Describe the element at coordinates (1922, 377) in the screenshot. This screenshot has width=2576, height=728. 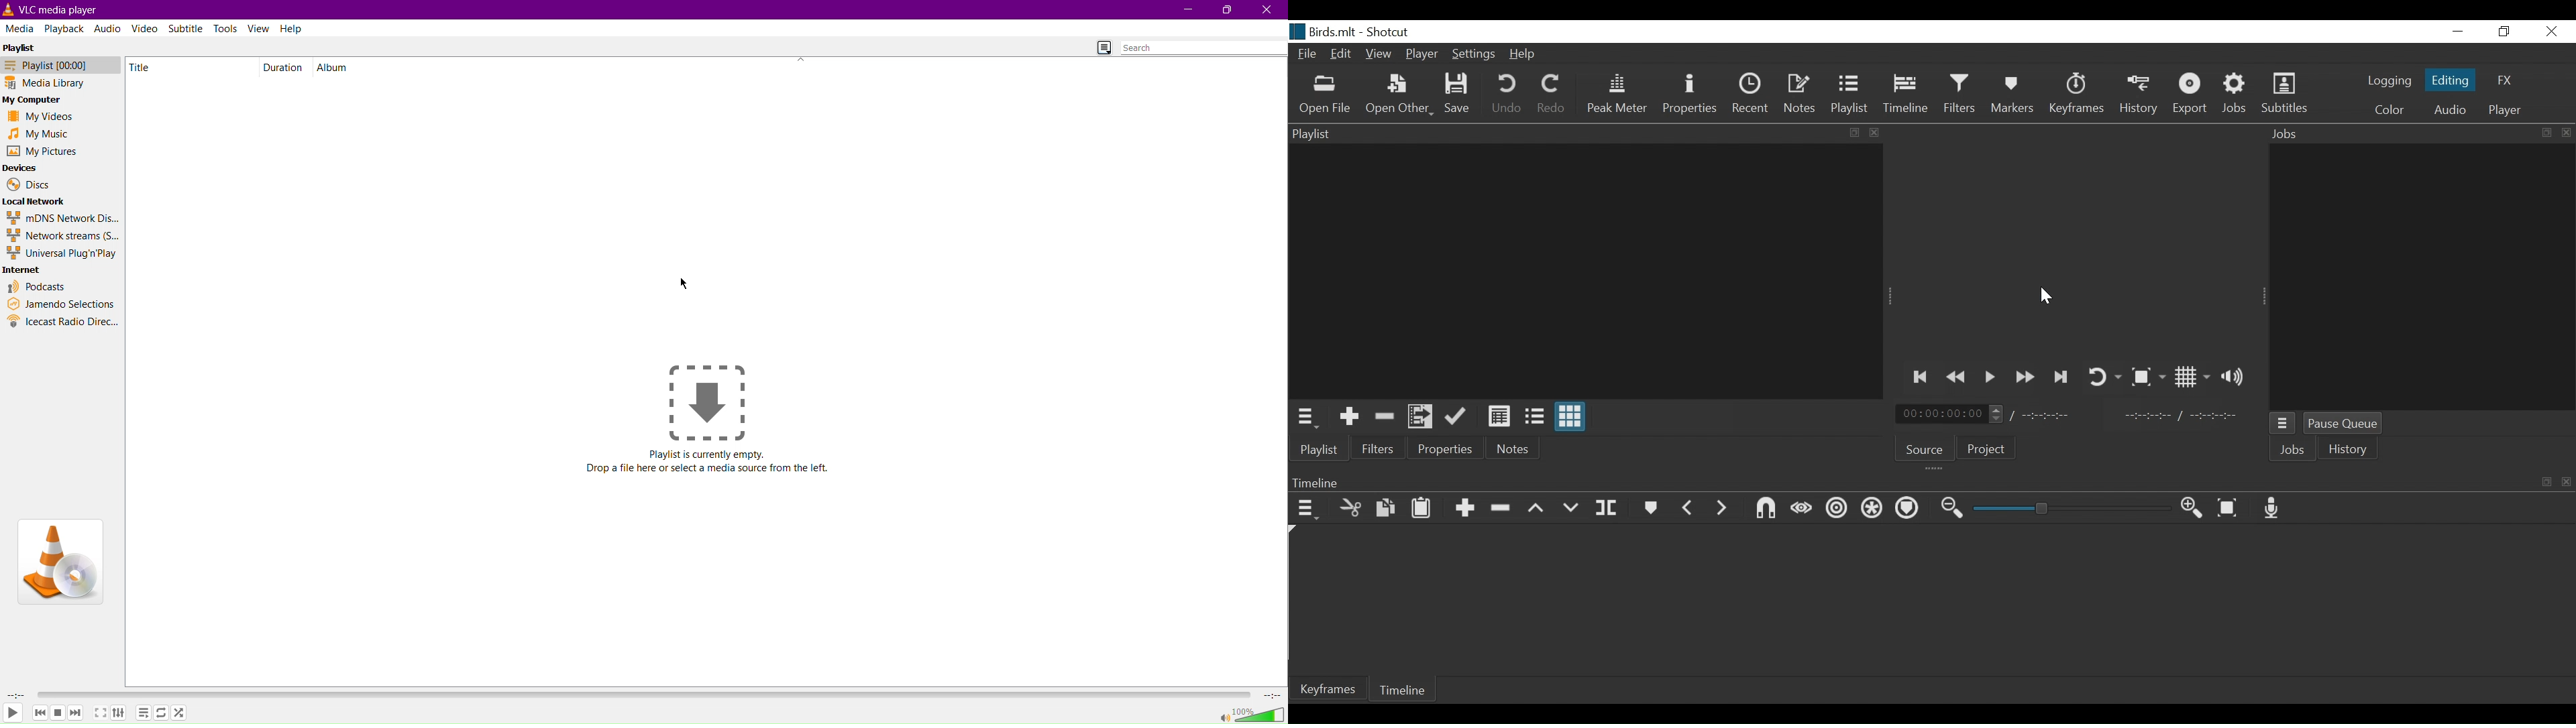
I see `Skip to the previous point` at that location.